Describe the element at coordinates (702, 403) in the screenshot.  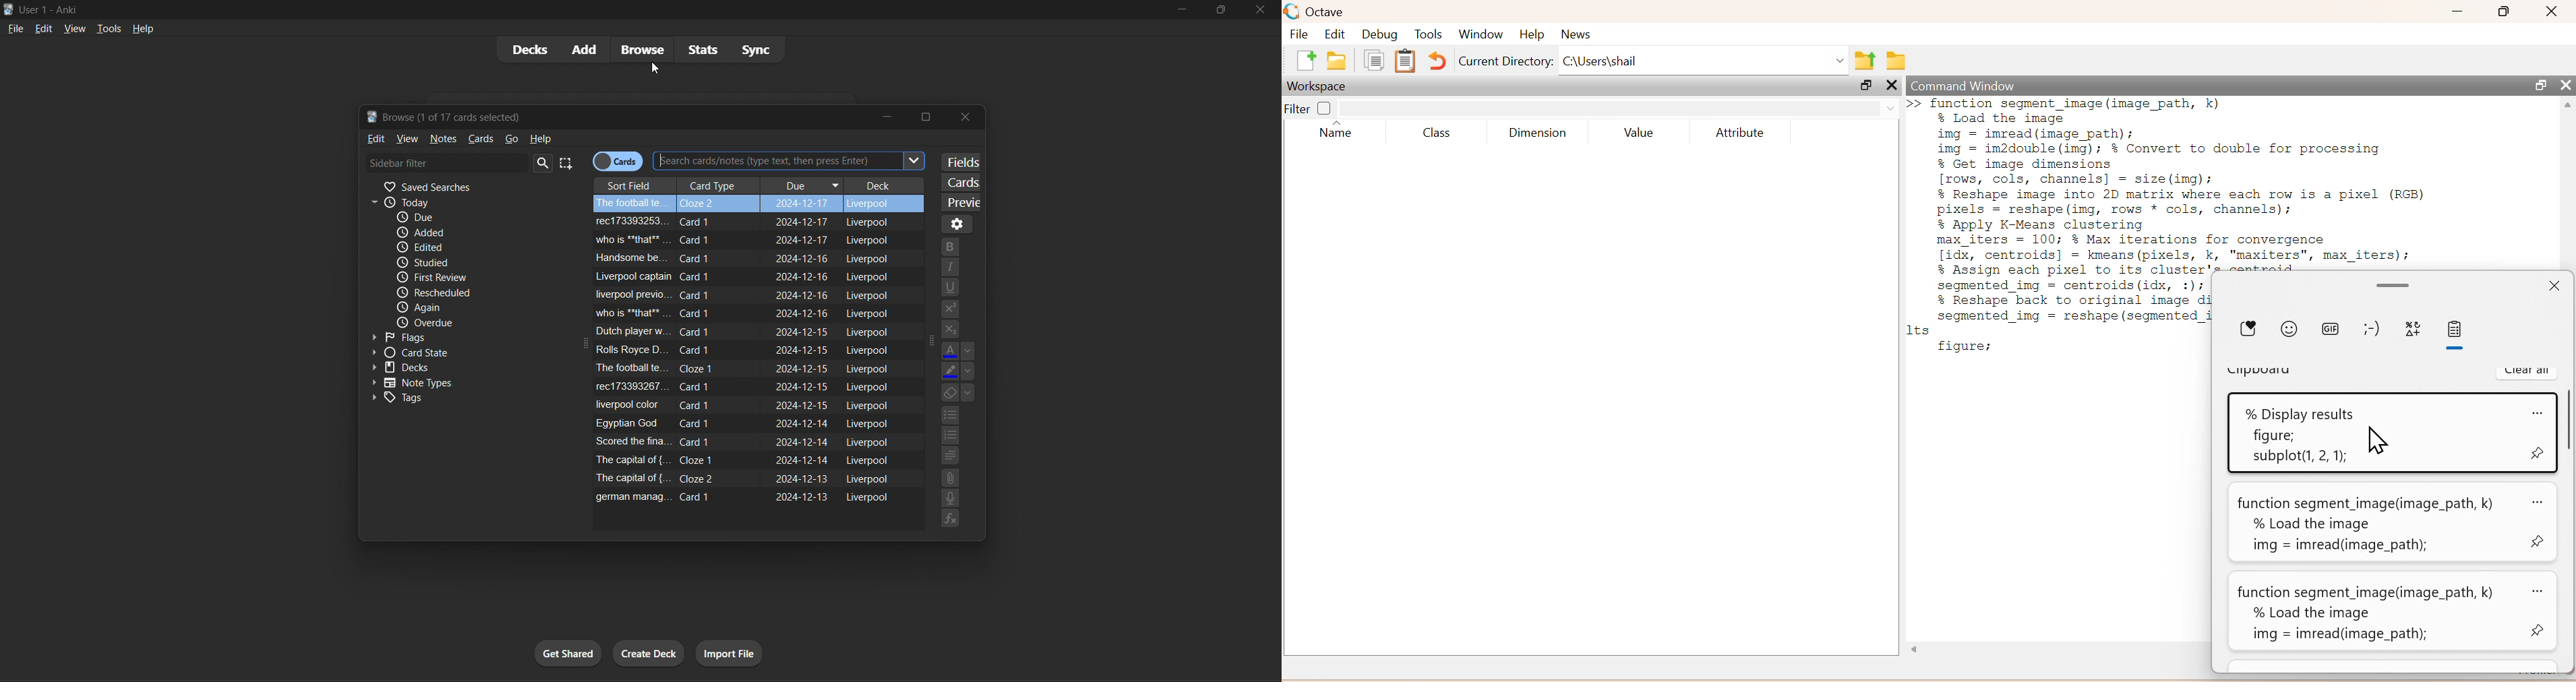
I see `card 1` at that location.